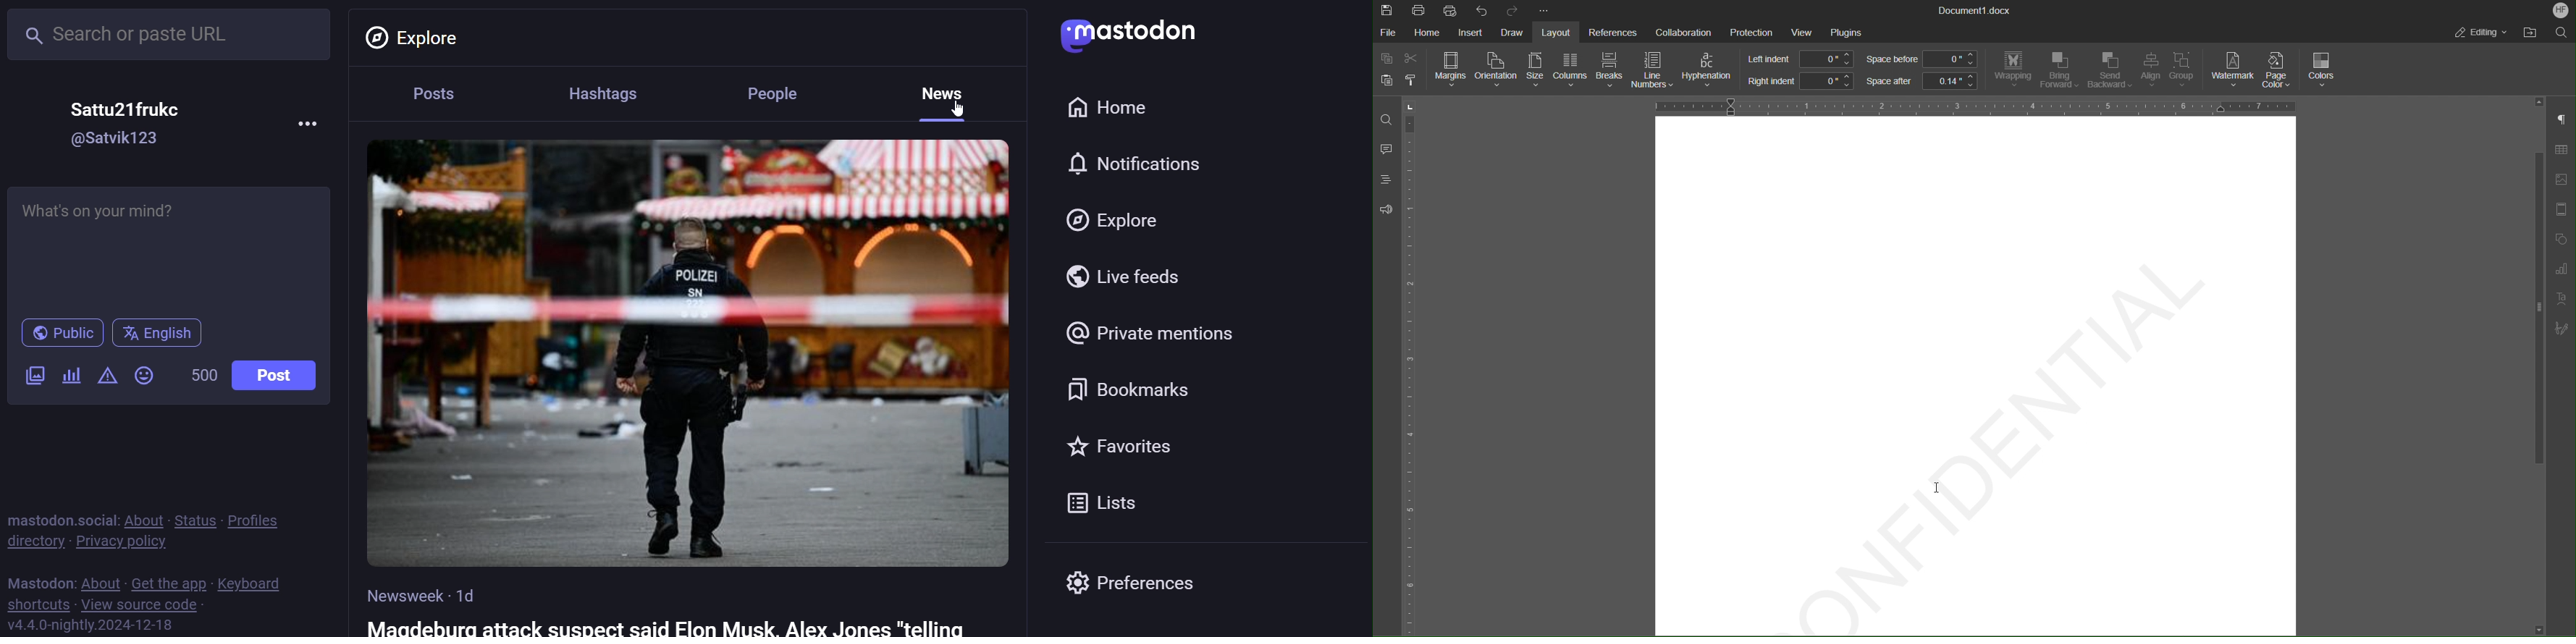 Image resolution: width=2576 pixels, height=644 pixels. Describe the element at coordinates (2323, 70) in the screenshot. I see `Colors` at that location.